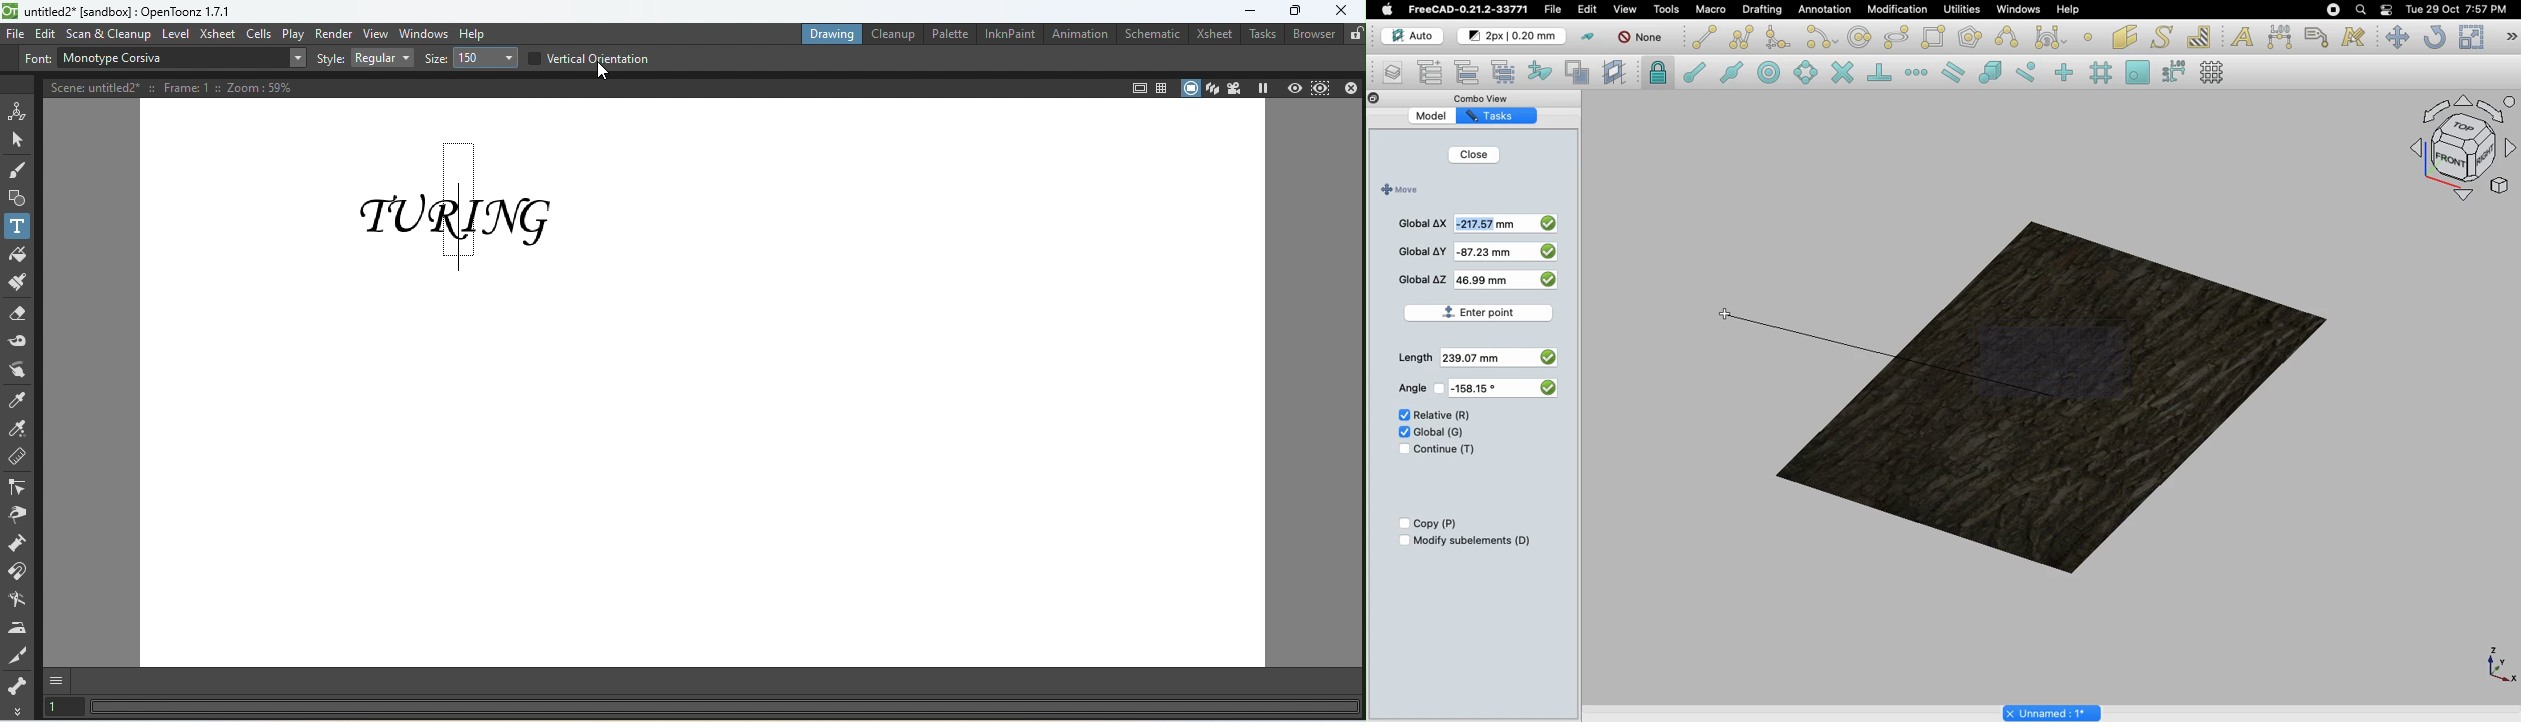 This screenshot has height=728, width=2548. Describe the element at coordinates (1387, 74) in the screenshot. I see `Manage layers` at that location.